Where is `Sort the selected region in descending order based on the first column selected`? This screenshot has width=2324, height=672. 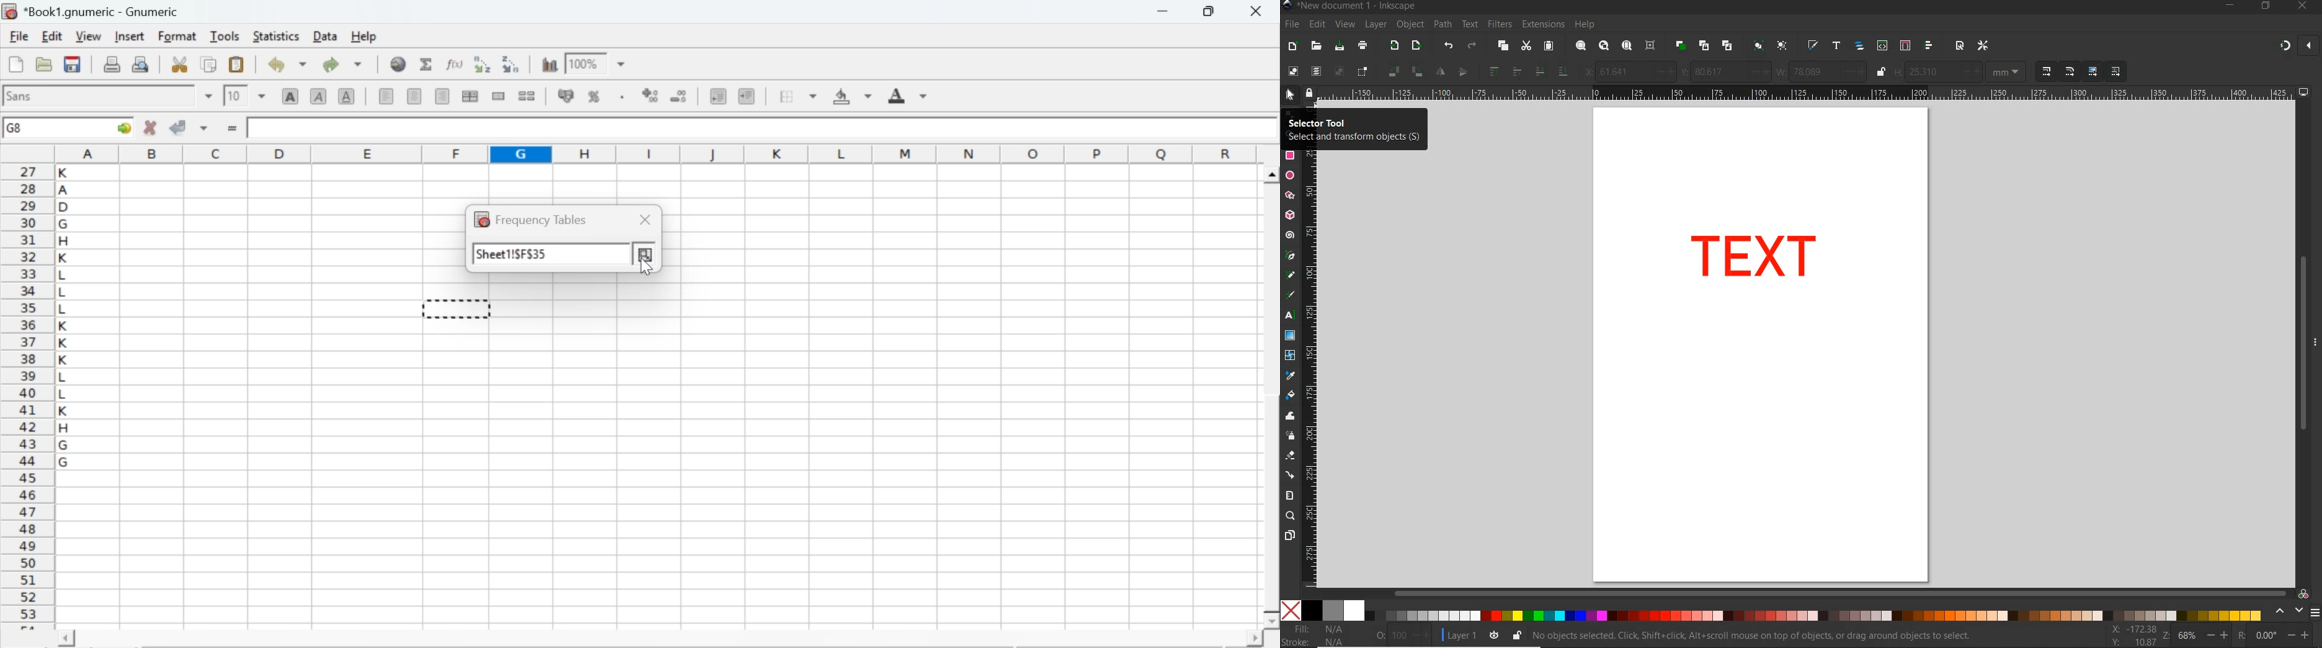 Sort the selected region in descending order based on the first column selected is located at coordinates (512, 62).